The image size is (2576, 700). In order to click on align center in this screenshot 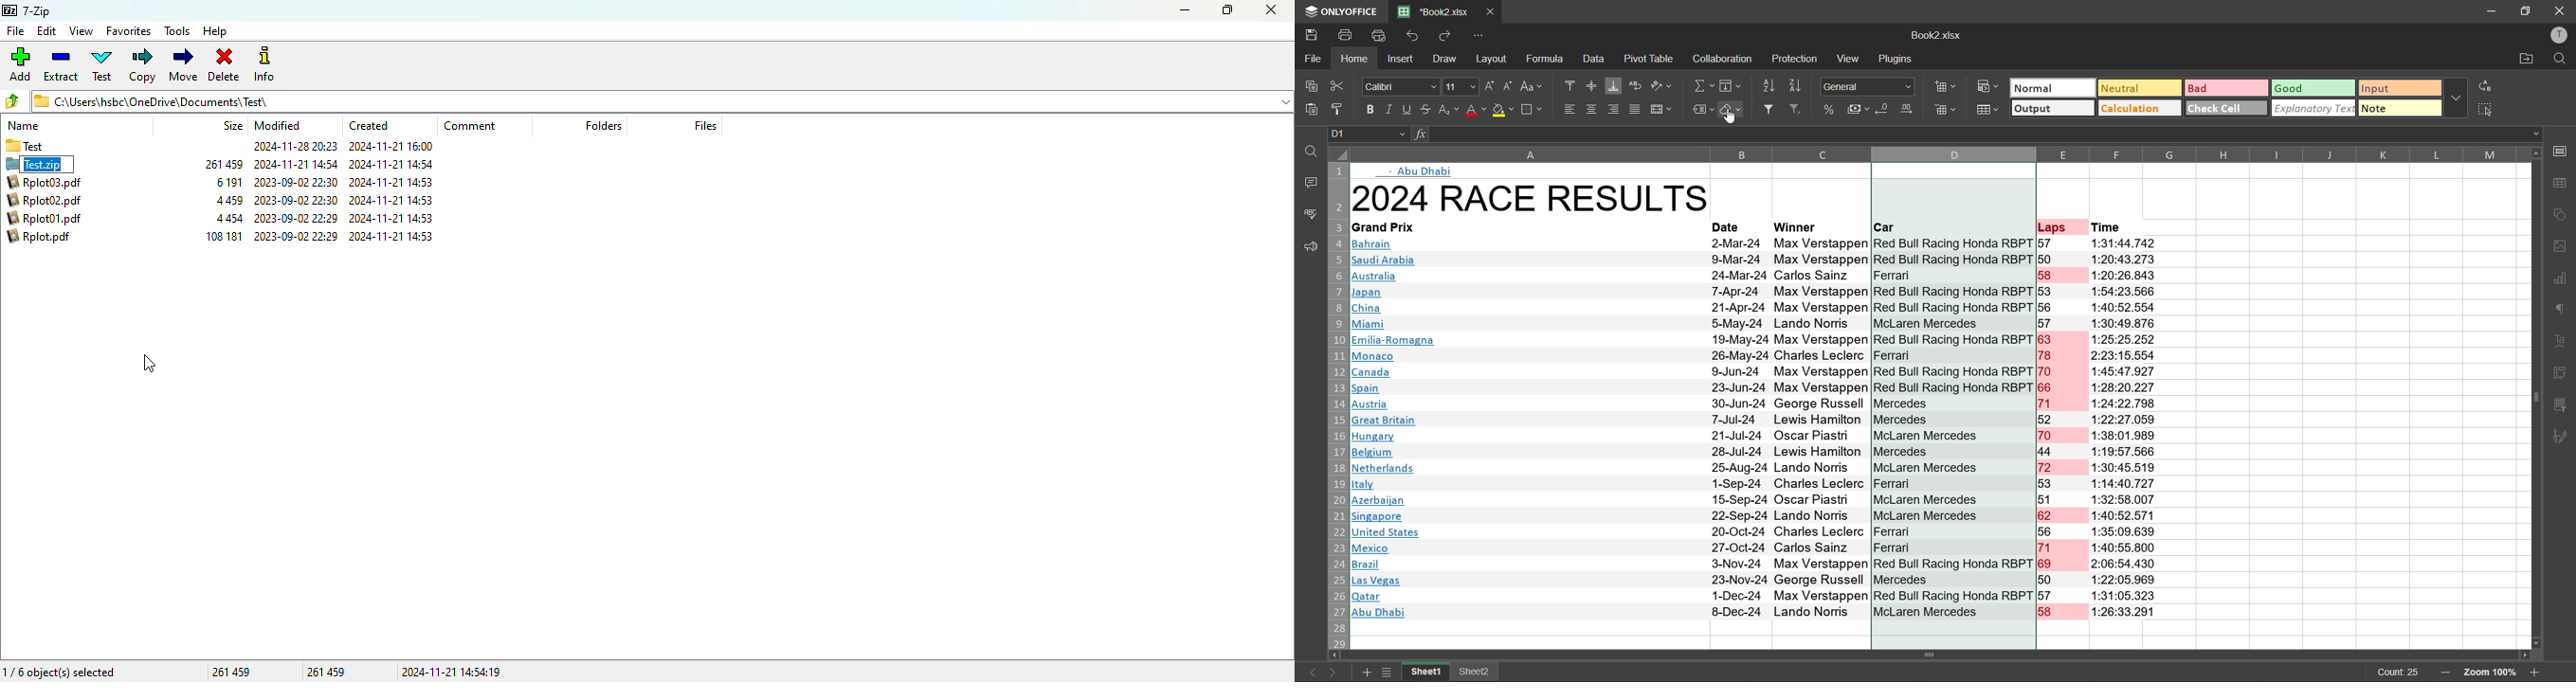, I will do `click(1592, 109)`.